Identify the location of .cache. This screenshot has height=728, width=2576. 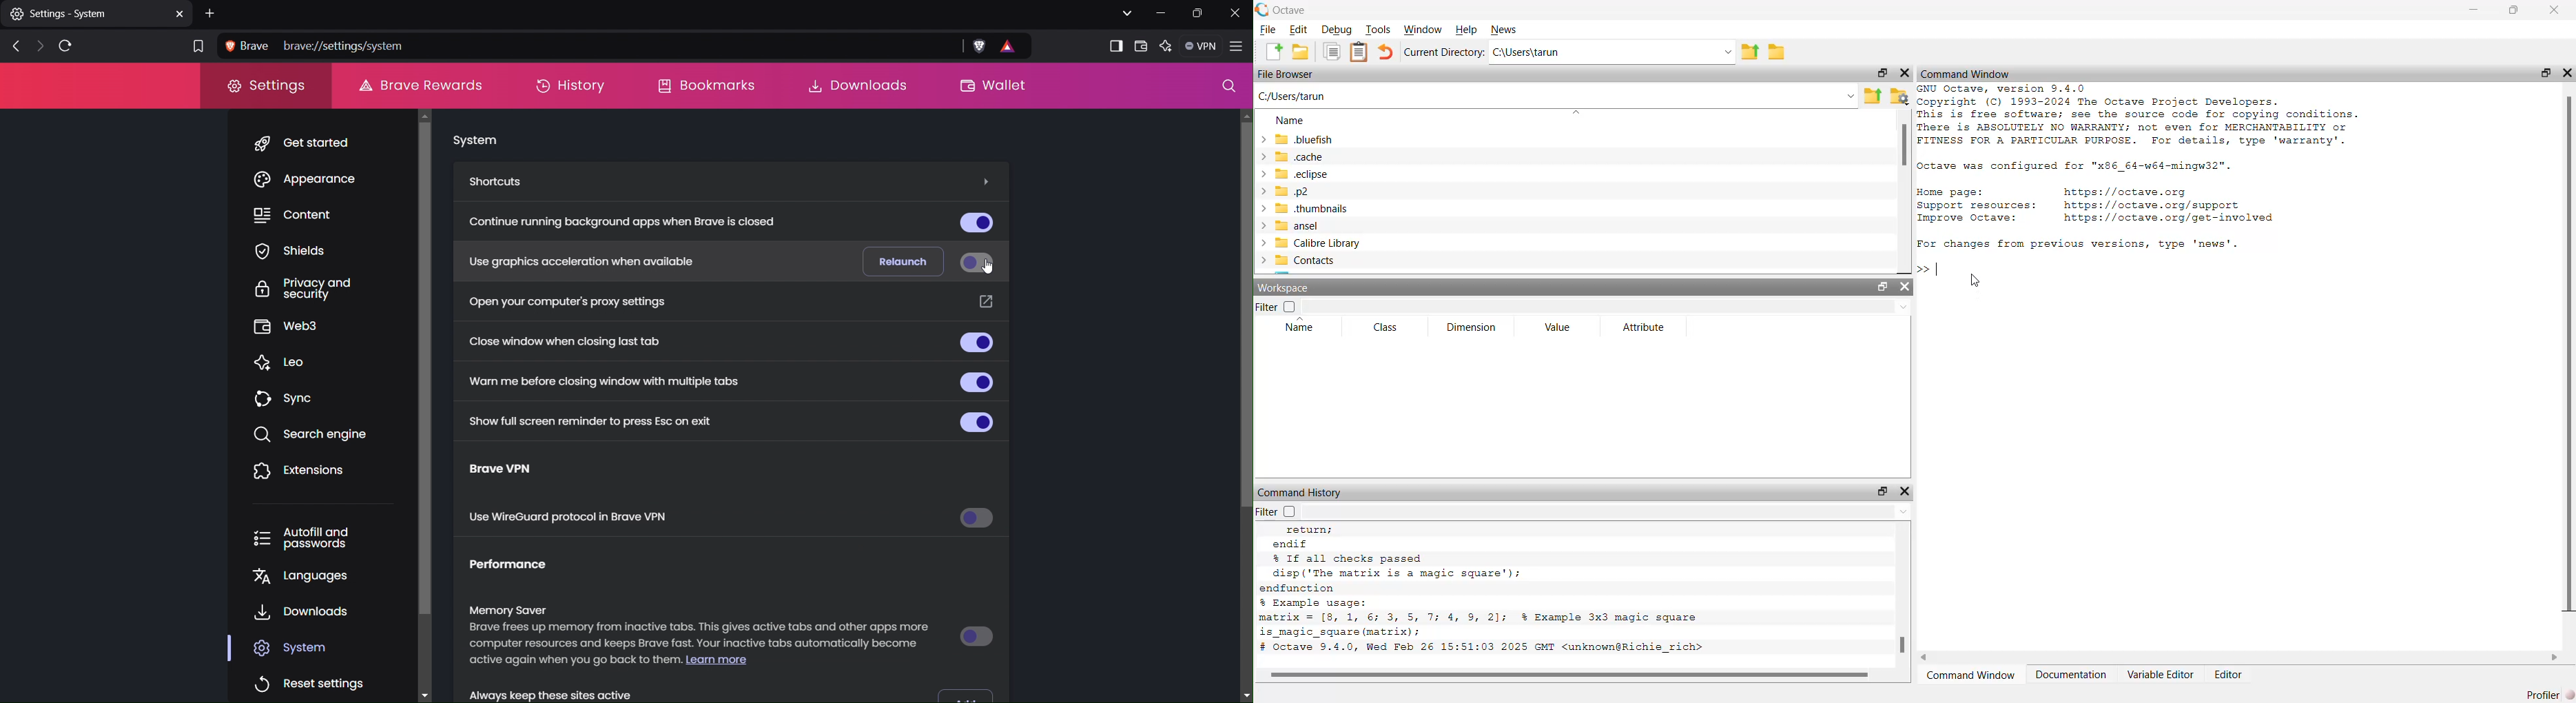
(1290, 156).